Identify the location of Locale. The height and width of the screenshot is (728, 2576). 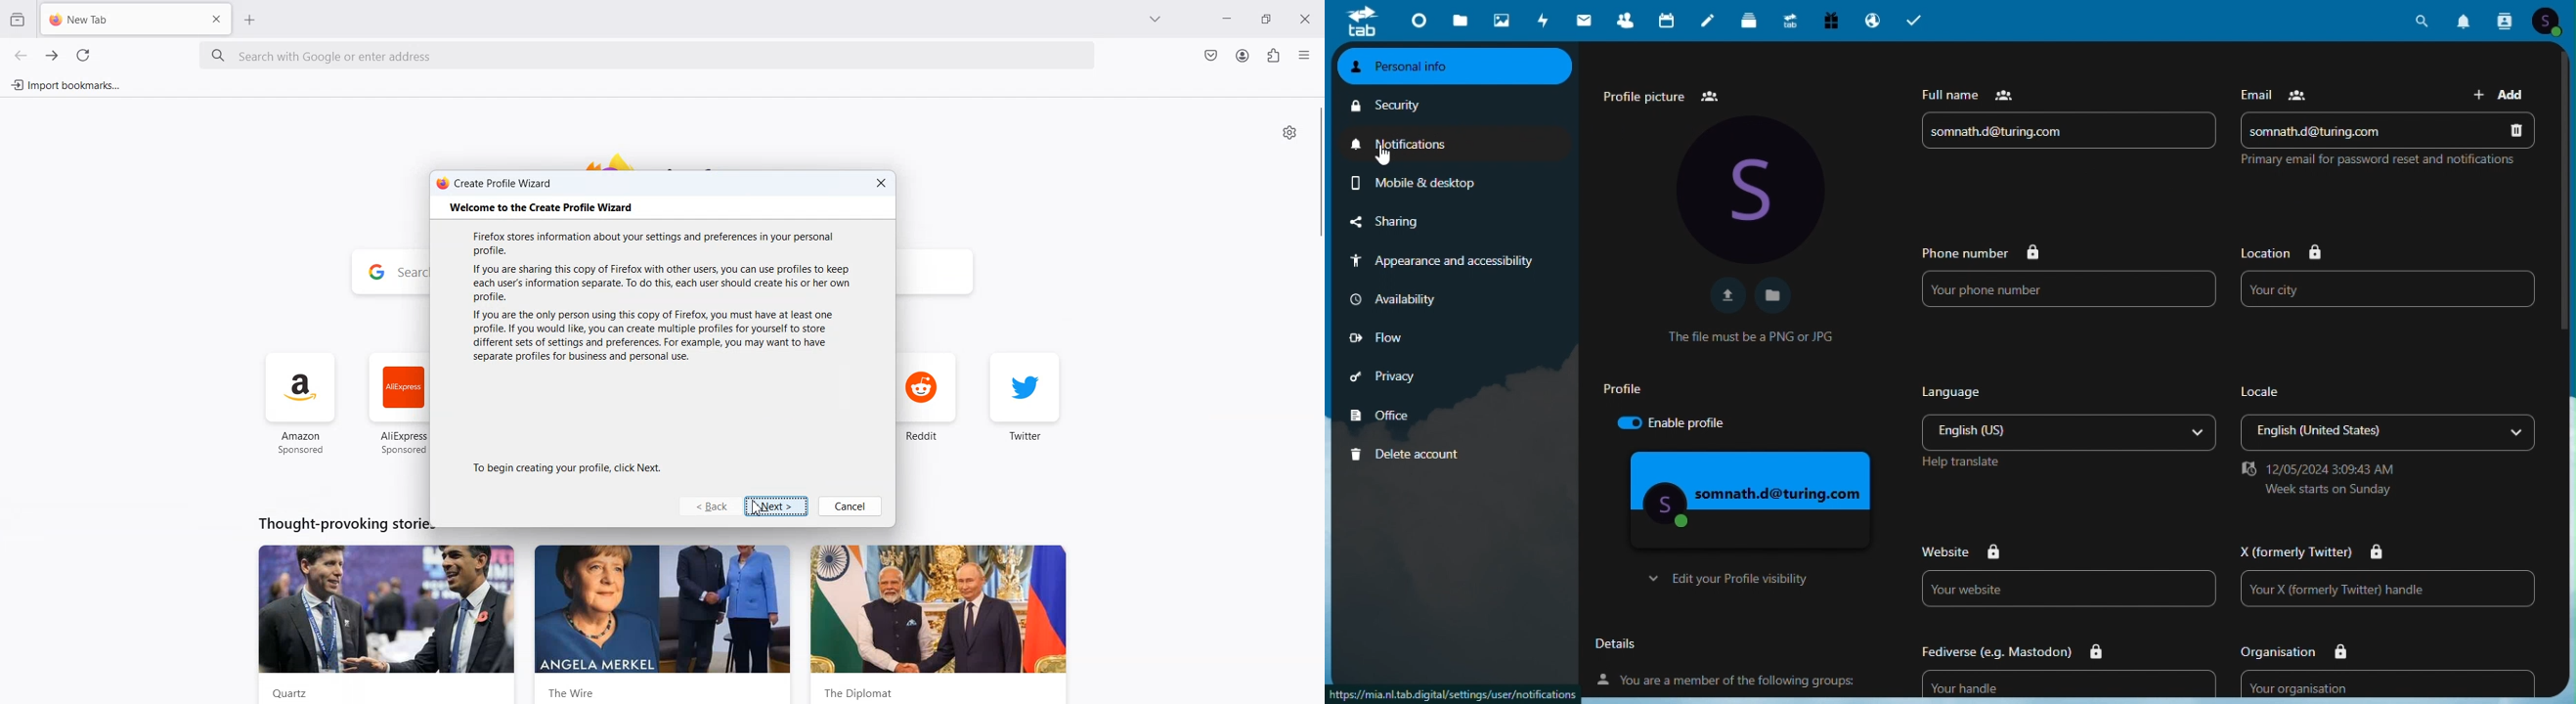
(2387, 434).